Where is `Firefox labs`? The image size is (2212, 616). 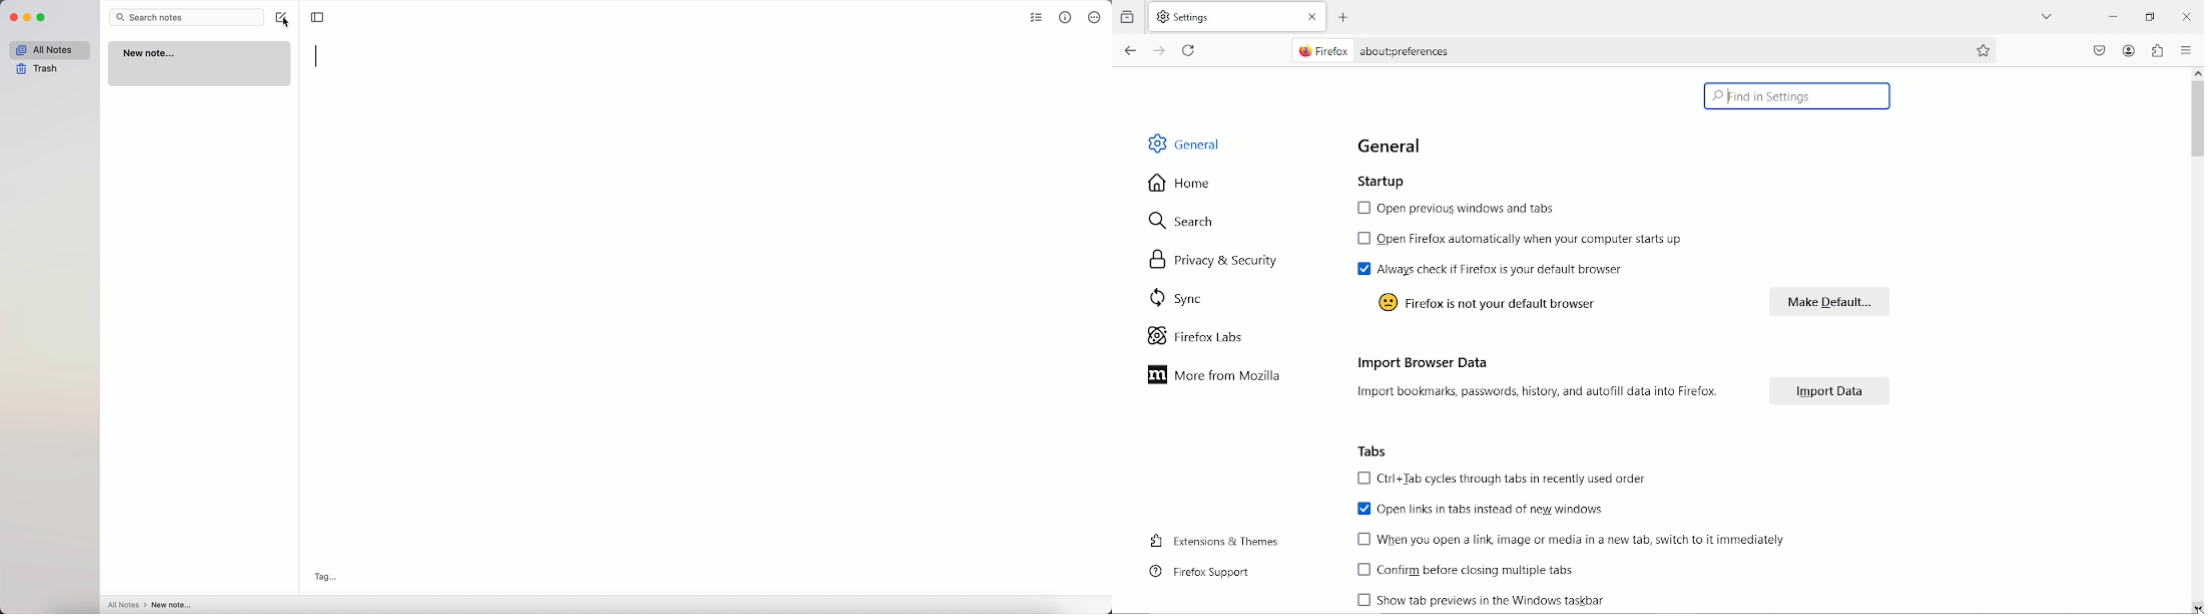 Firefox labs is located at coordinates (1208, 339).